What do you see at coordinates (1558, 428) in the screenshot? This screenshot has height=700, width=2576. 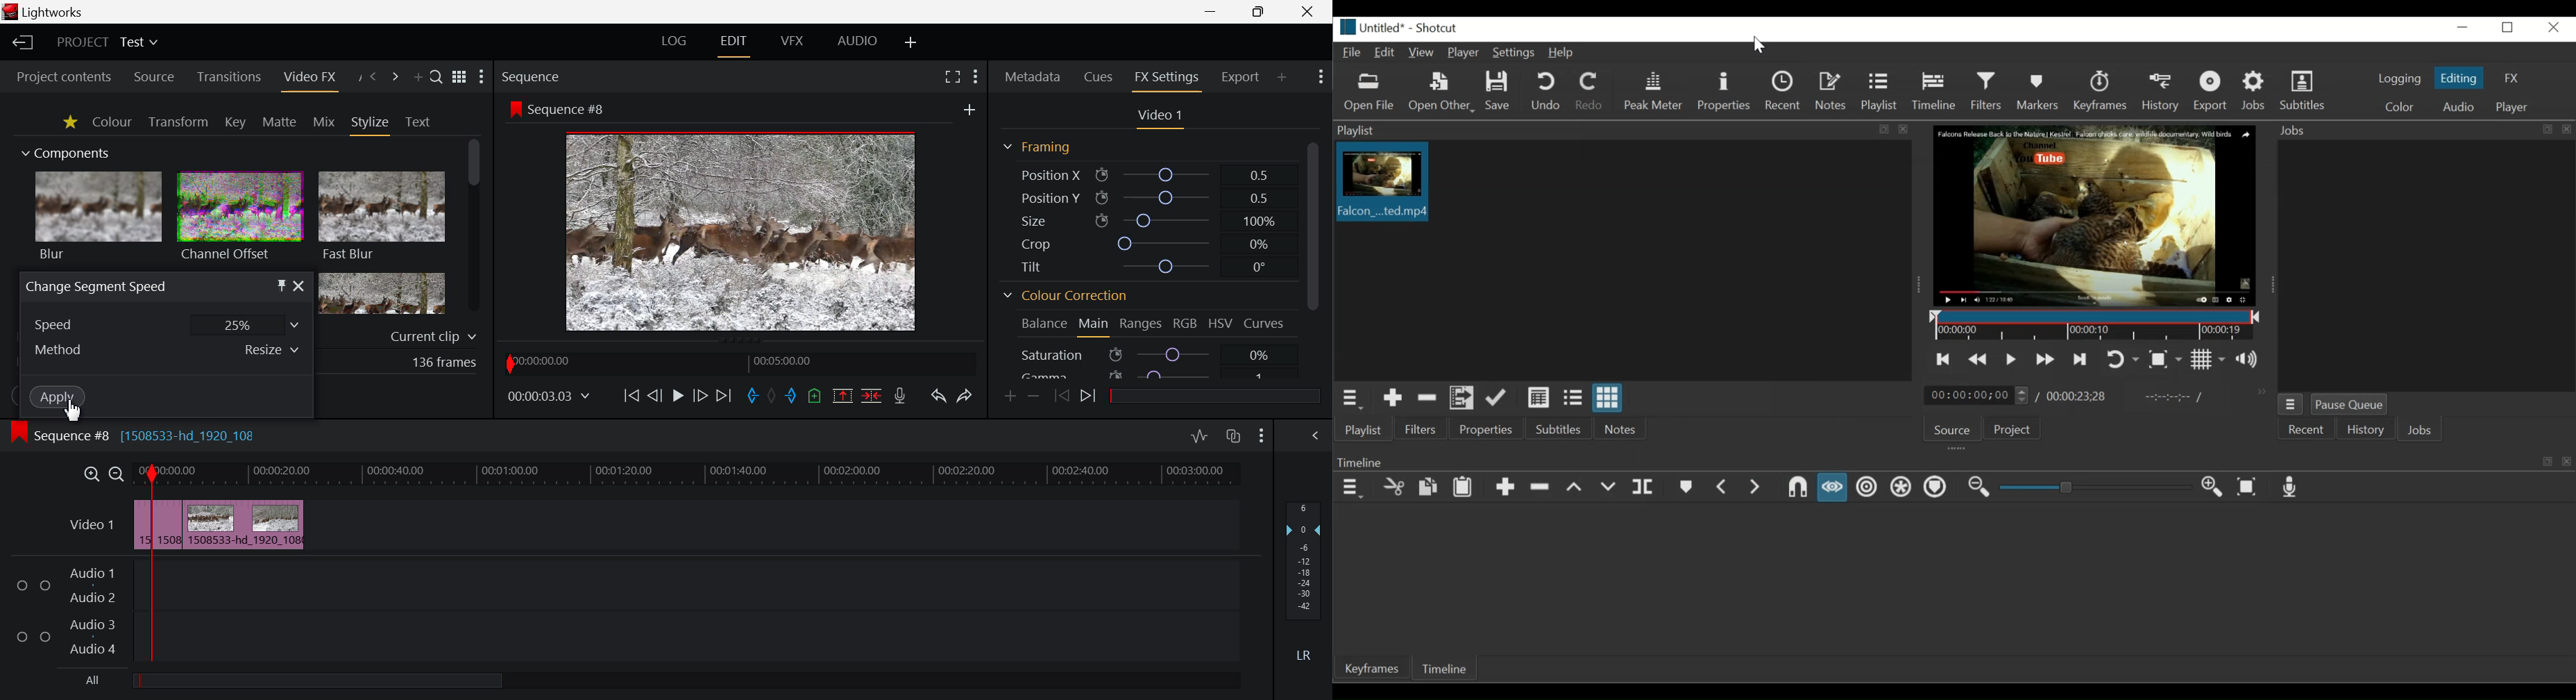 I see `Subtitles` at bounding box center [1558, 428].